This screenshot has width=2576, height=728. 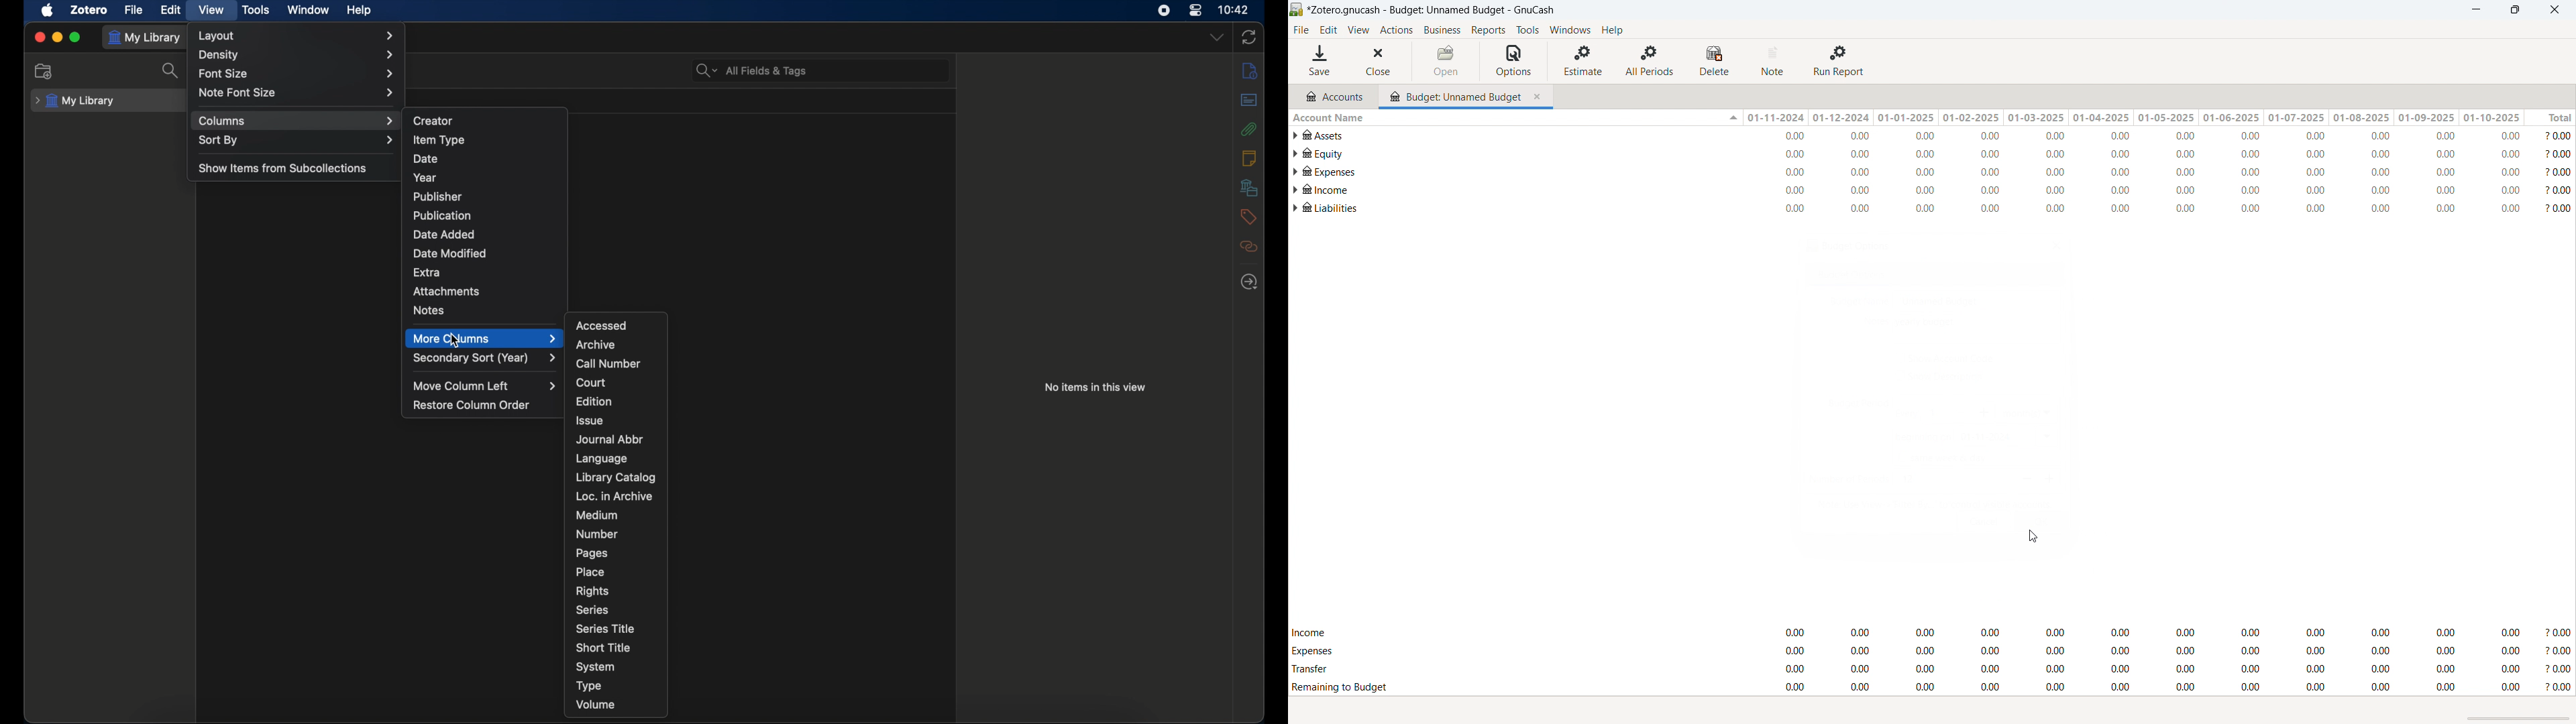 I want to click on density, so click(x=299, y=55).